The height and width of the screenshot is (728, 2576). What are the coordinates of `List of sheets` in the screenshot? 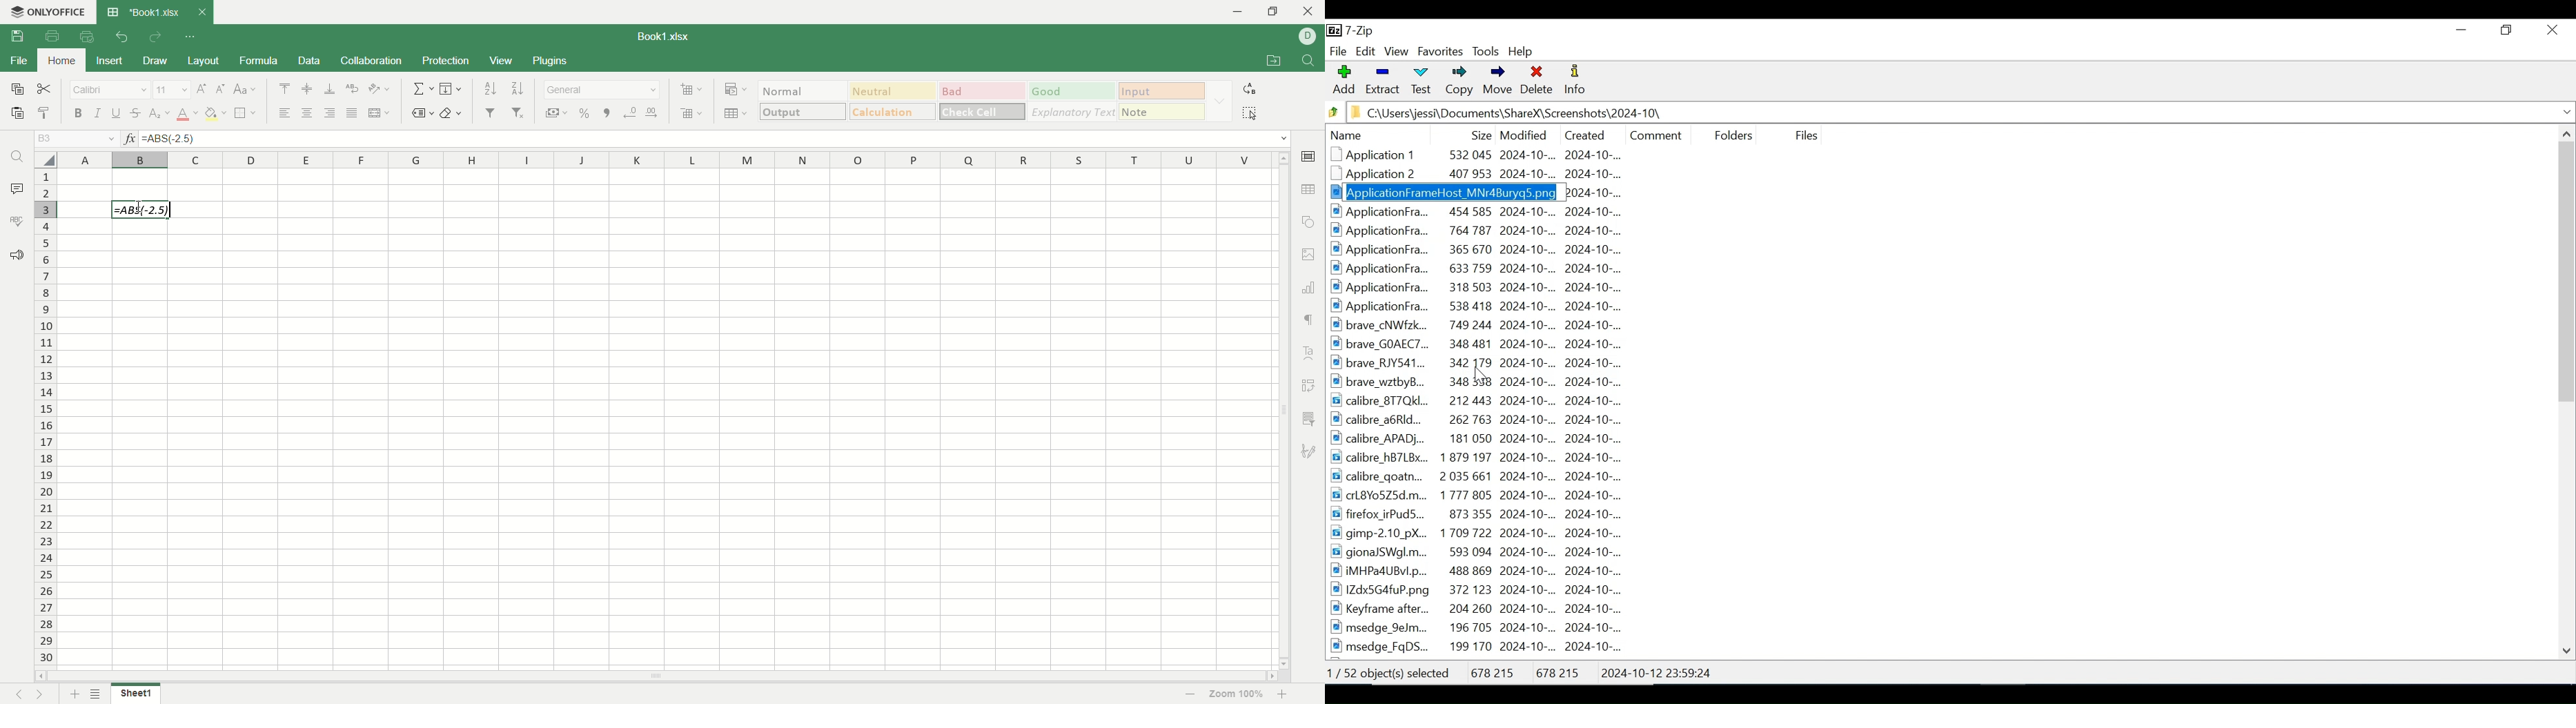 It's located at (97, 694).